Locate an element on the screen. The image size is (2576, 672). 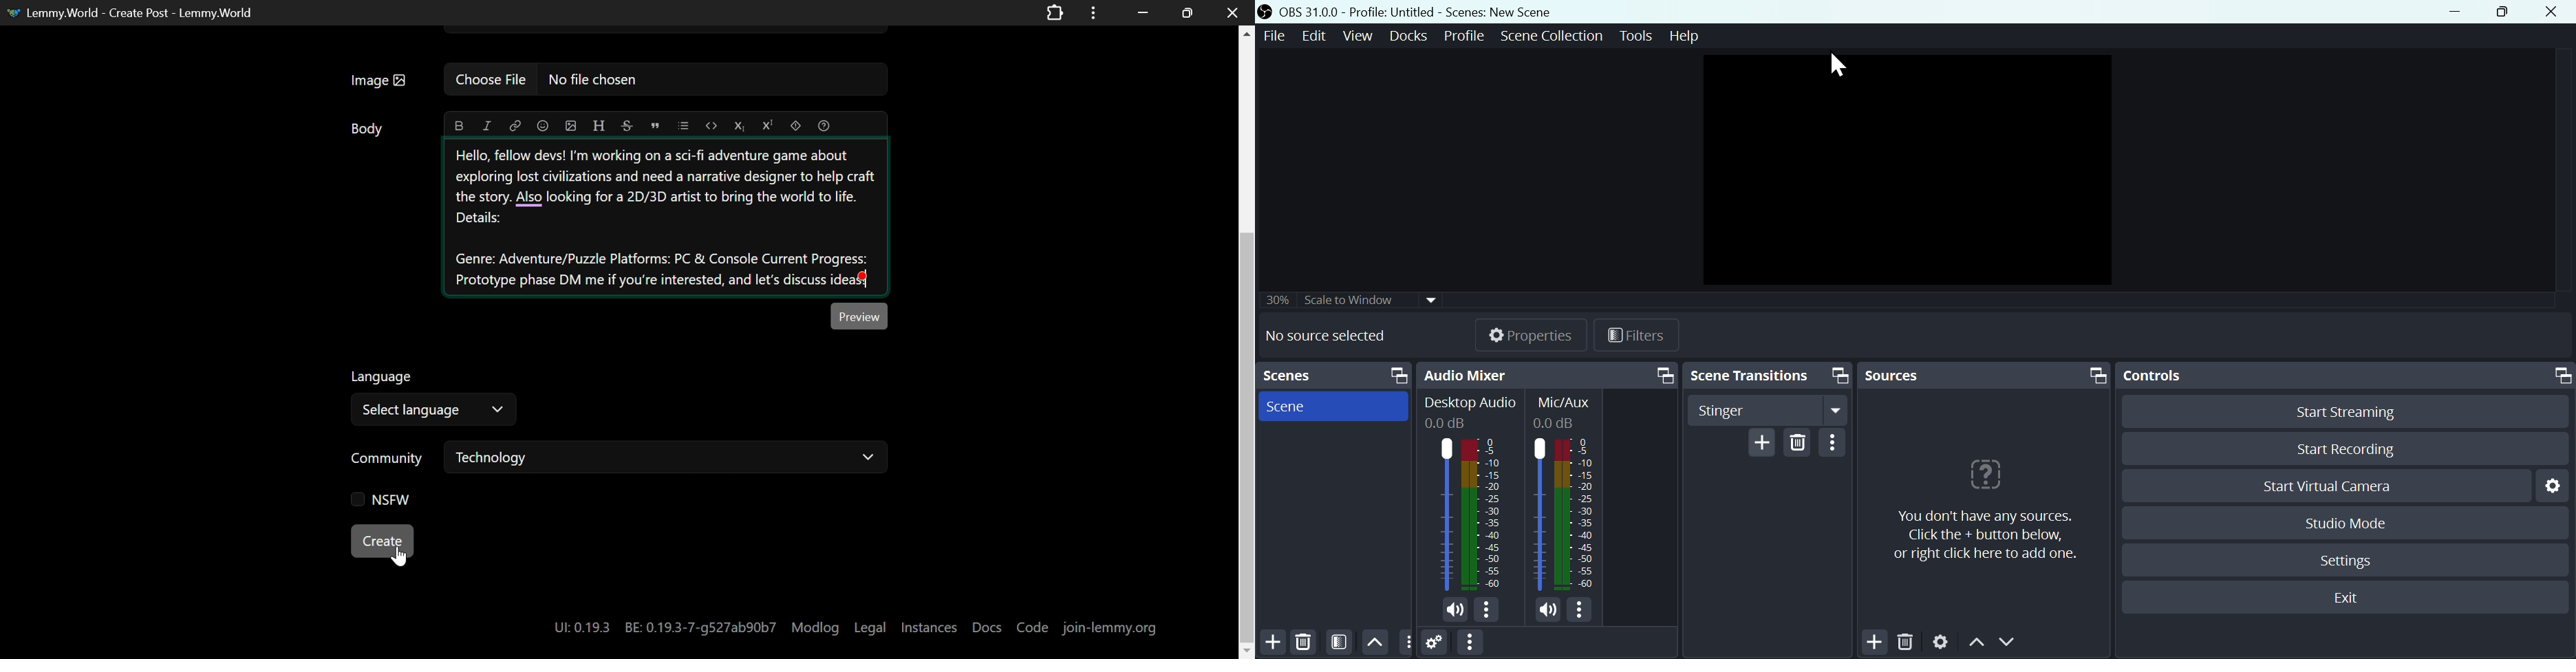
Down is located at coordinates (2012, 644).